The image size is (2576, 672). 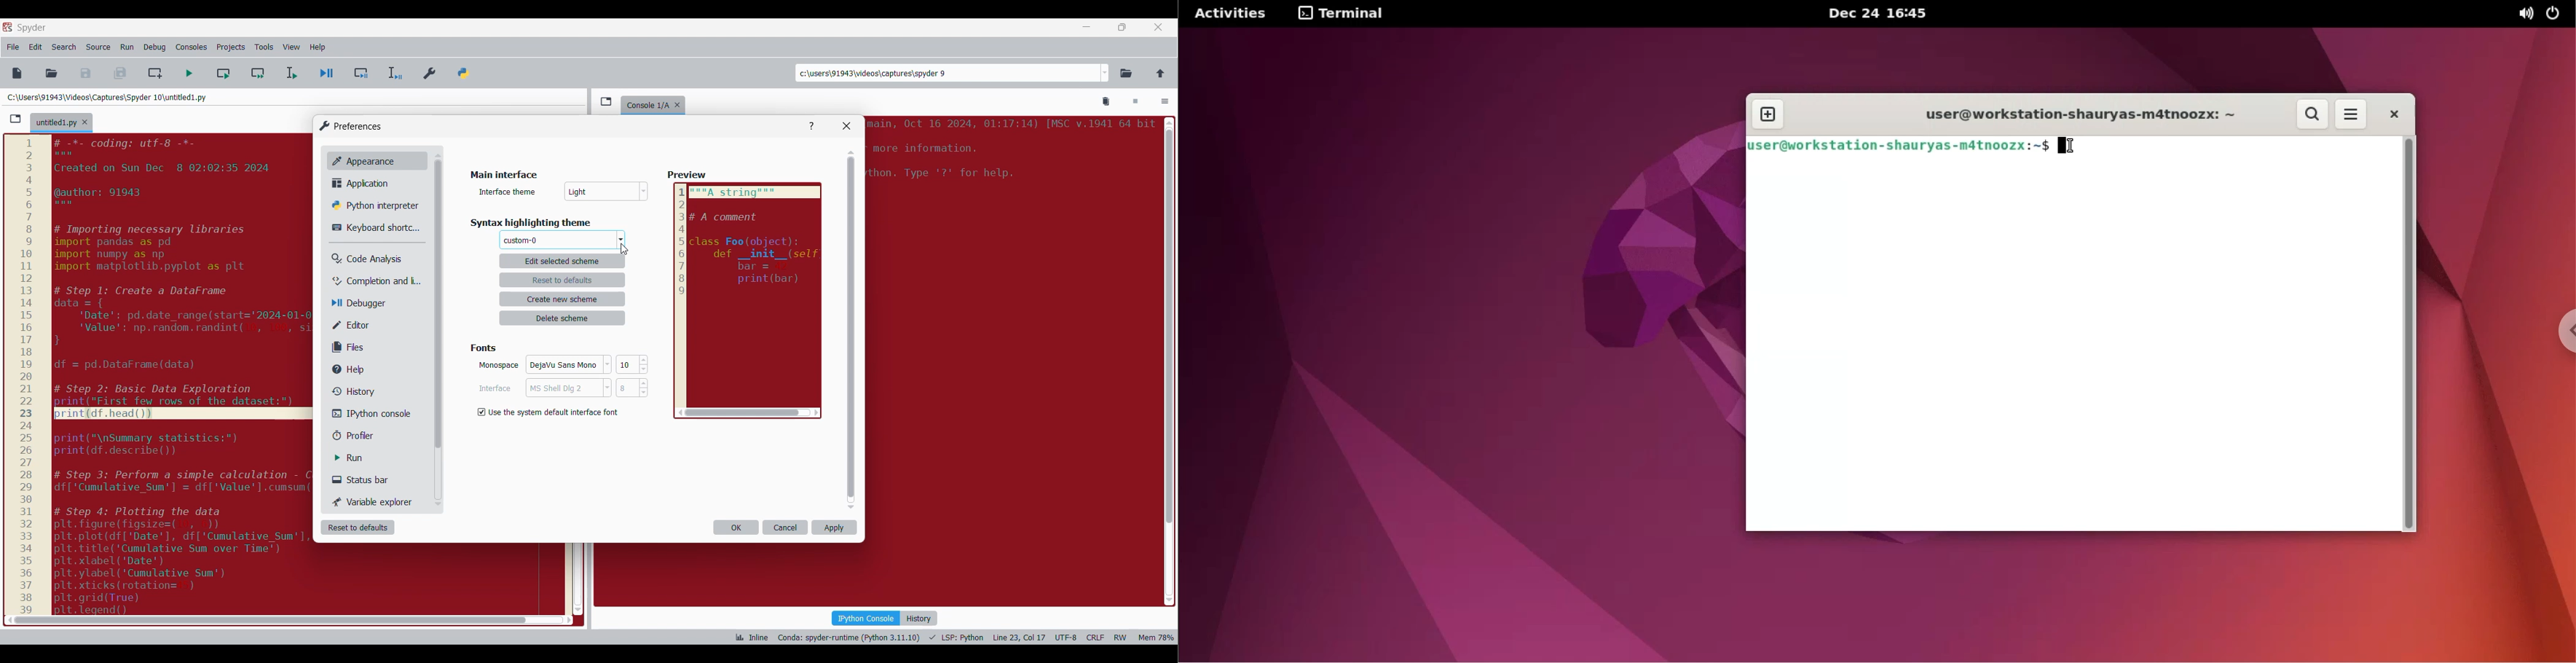 I want to click on Code analysis, so click(x=366, y=259).